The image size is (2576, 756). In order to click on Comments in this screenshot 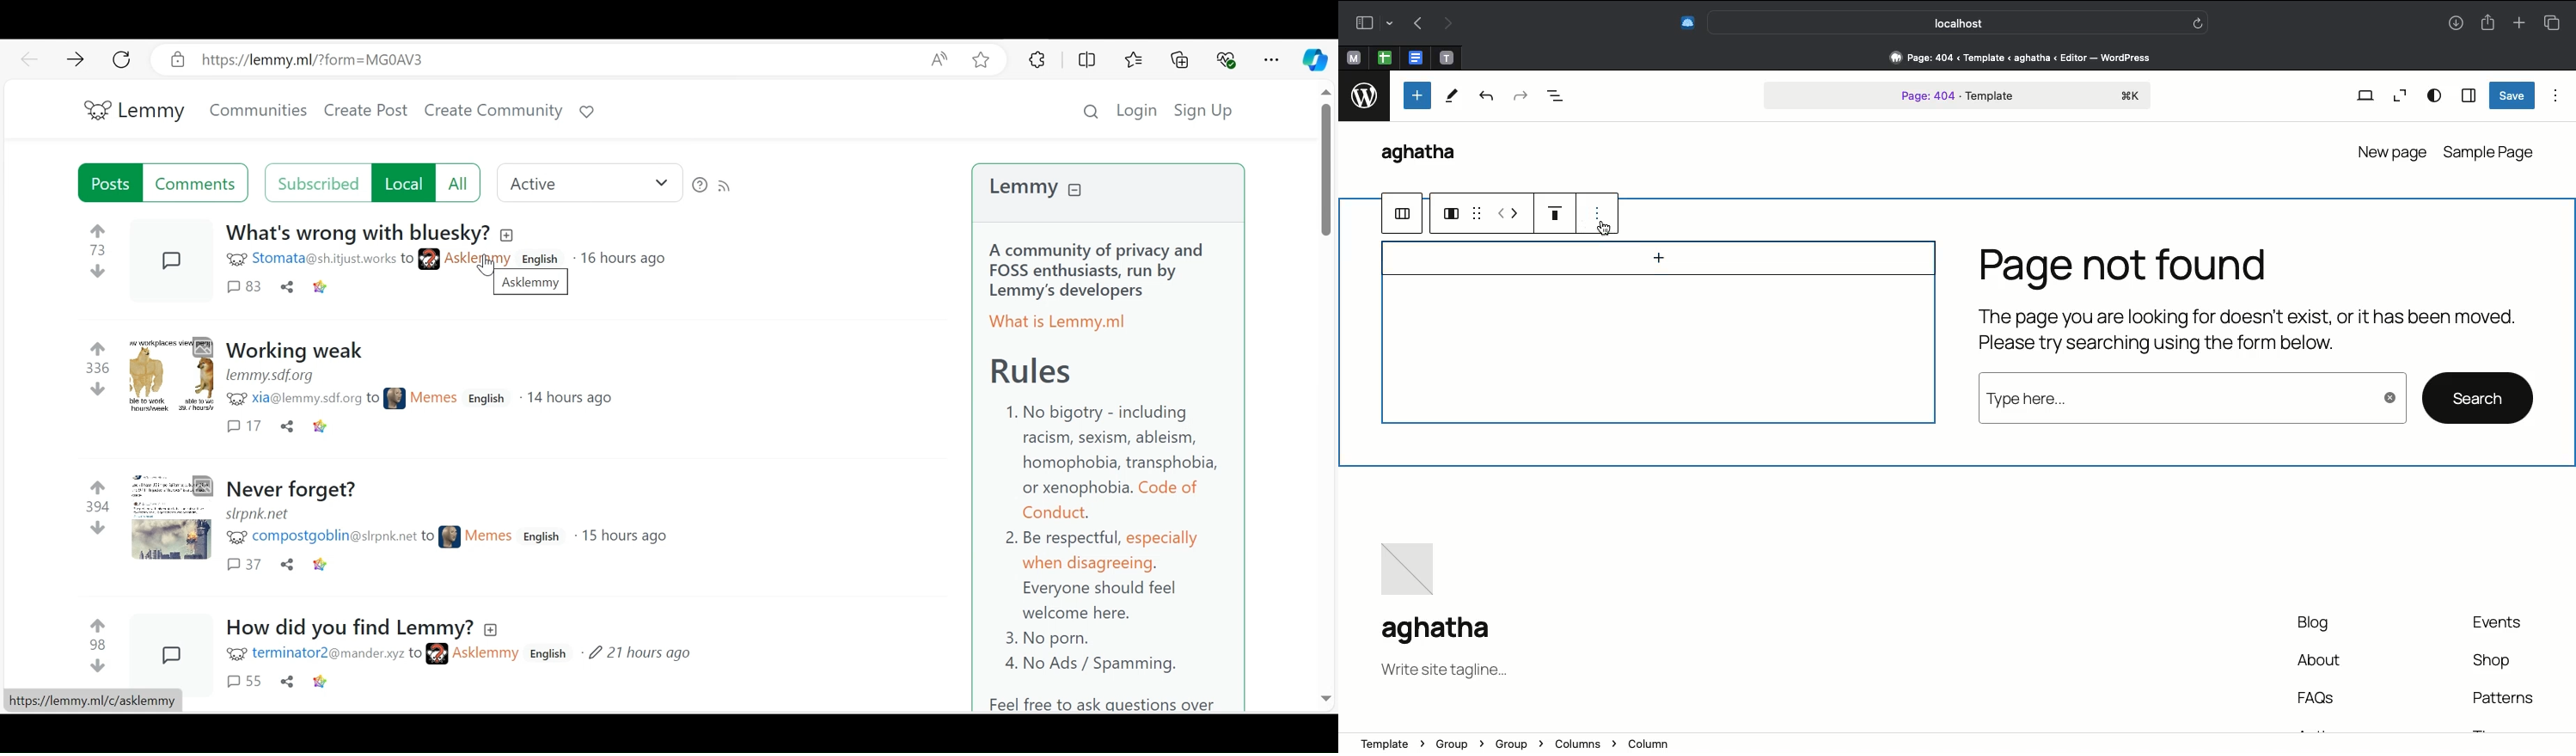, I will do `click(245, 565)`.